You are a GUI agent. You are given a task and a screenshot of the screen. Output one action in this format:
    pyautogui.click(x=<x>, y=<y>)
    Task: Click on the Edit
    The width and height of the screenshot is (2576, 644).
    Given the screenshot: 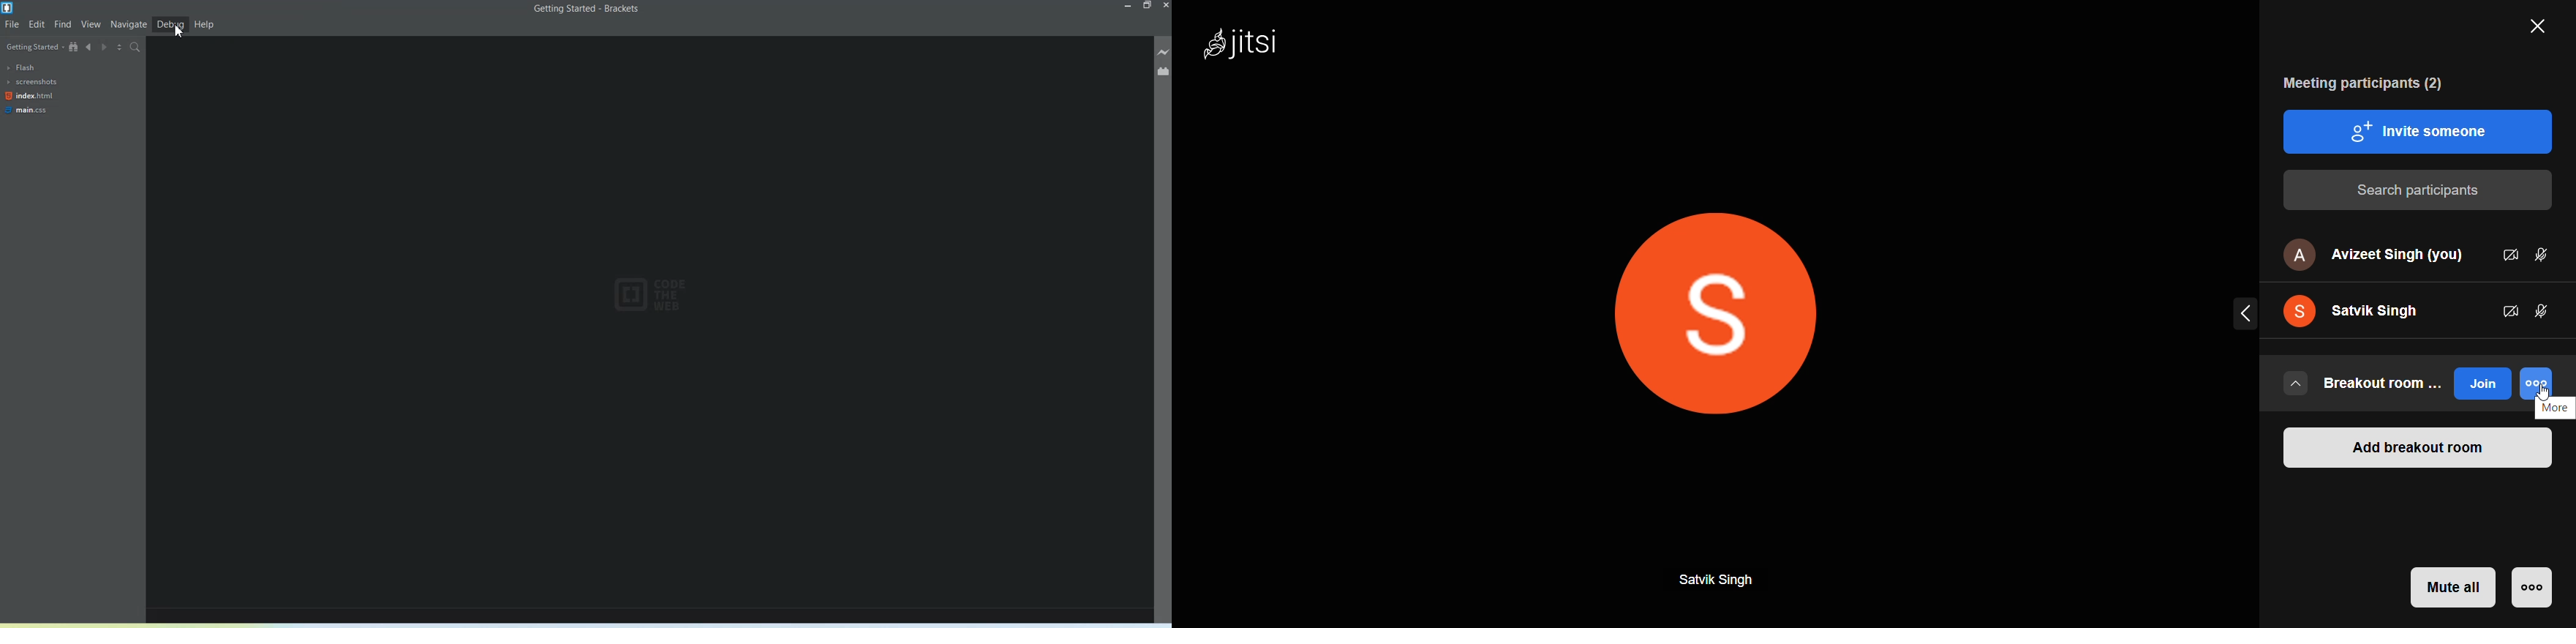 What is the action you would take?
    pyautogui.click(x=38, y=23)
    